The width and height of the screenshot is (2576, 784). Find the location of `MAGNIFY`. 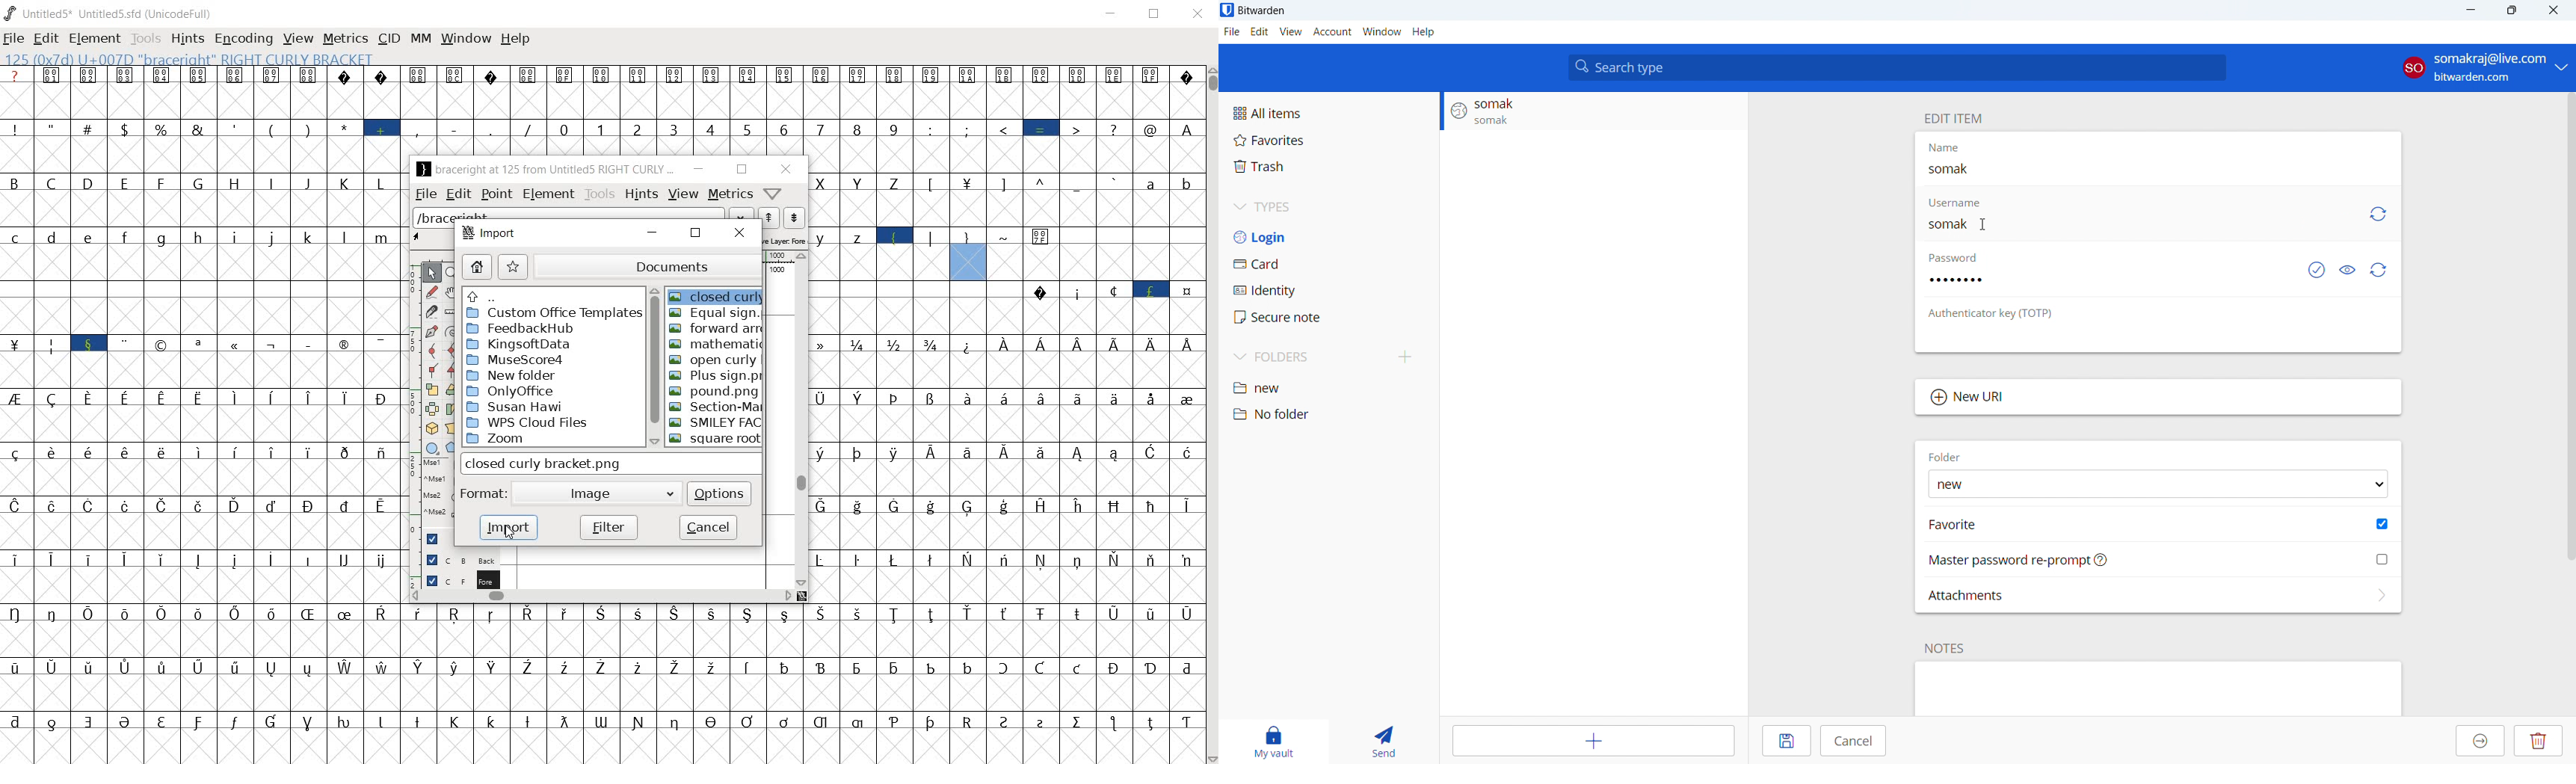

MAGNIFY is located at coordinates (453, 272).